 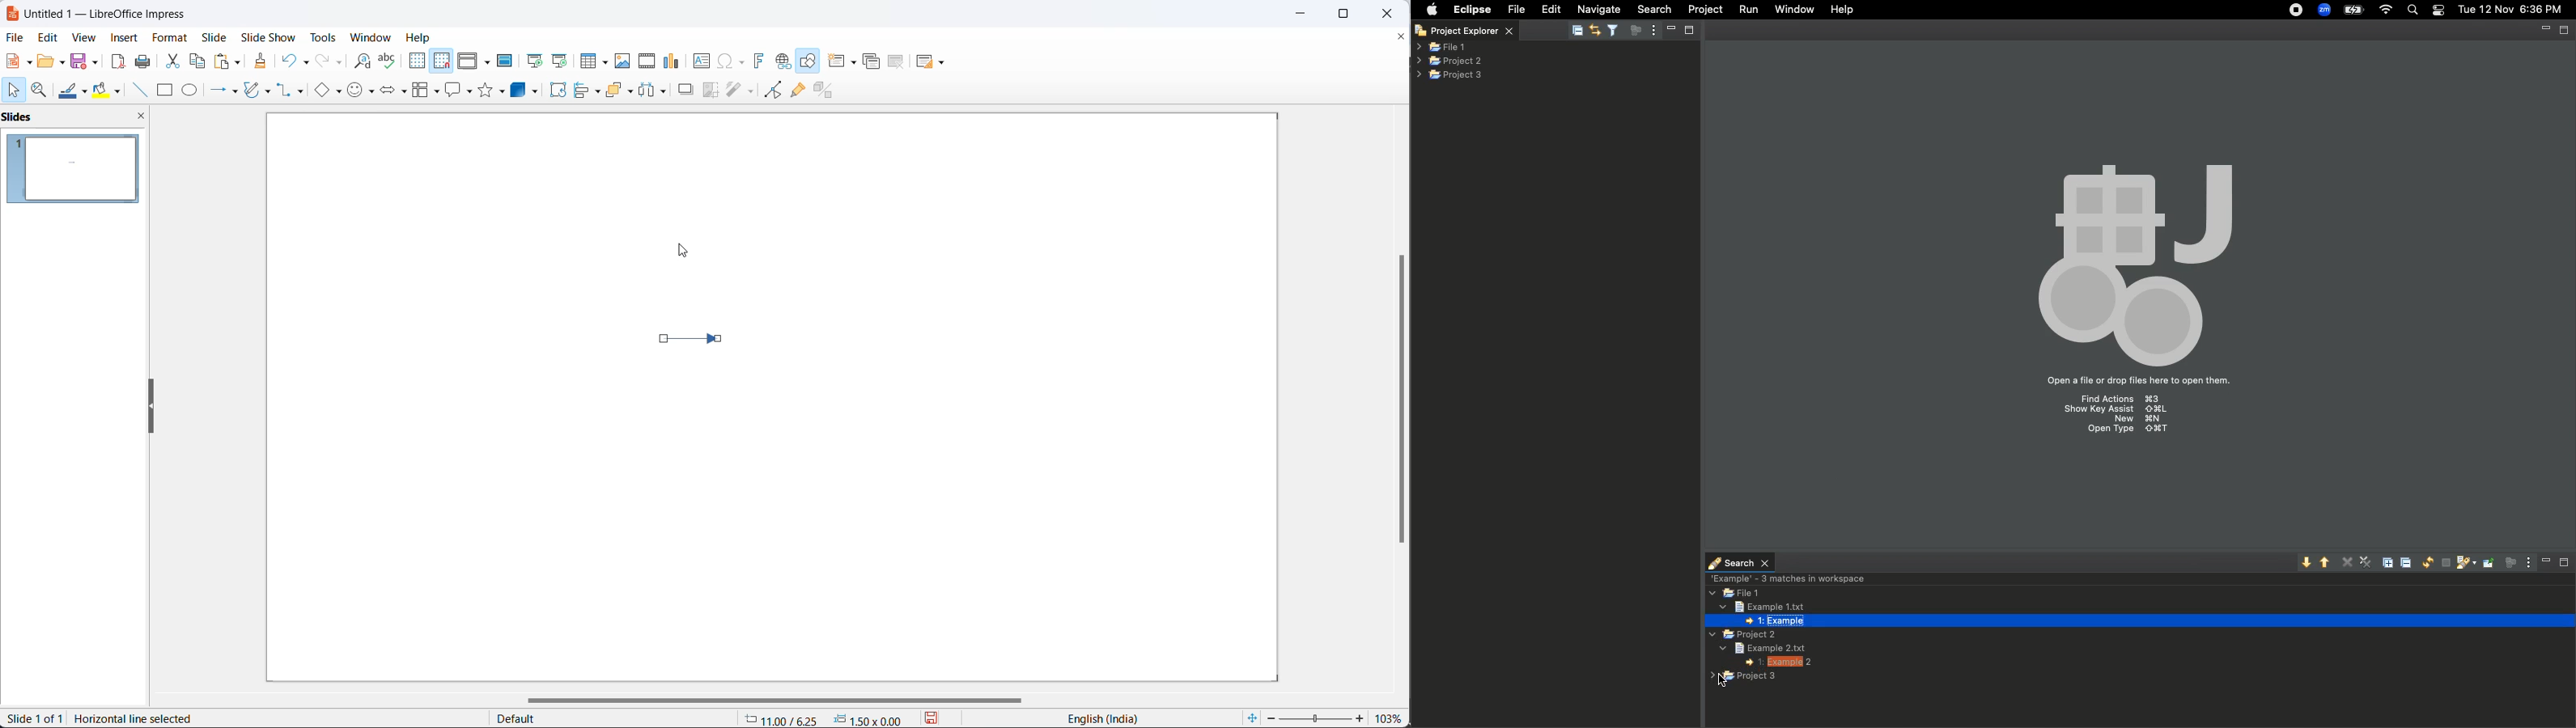 I want to click on find and replace, so click(x=358, y=60).